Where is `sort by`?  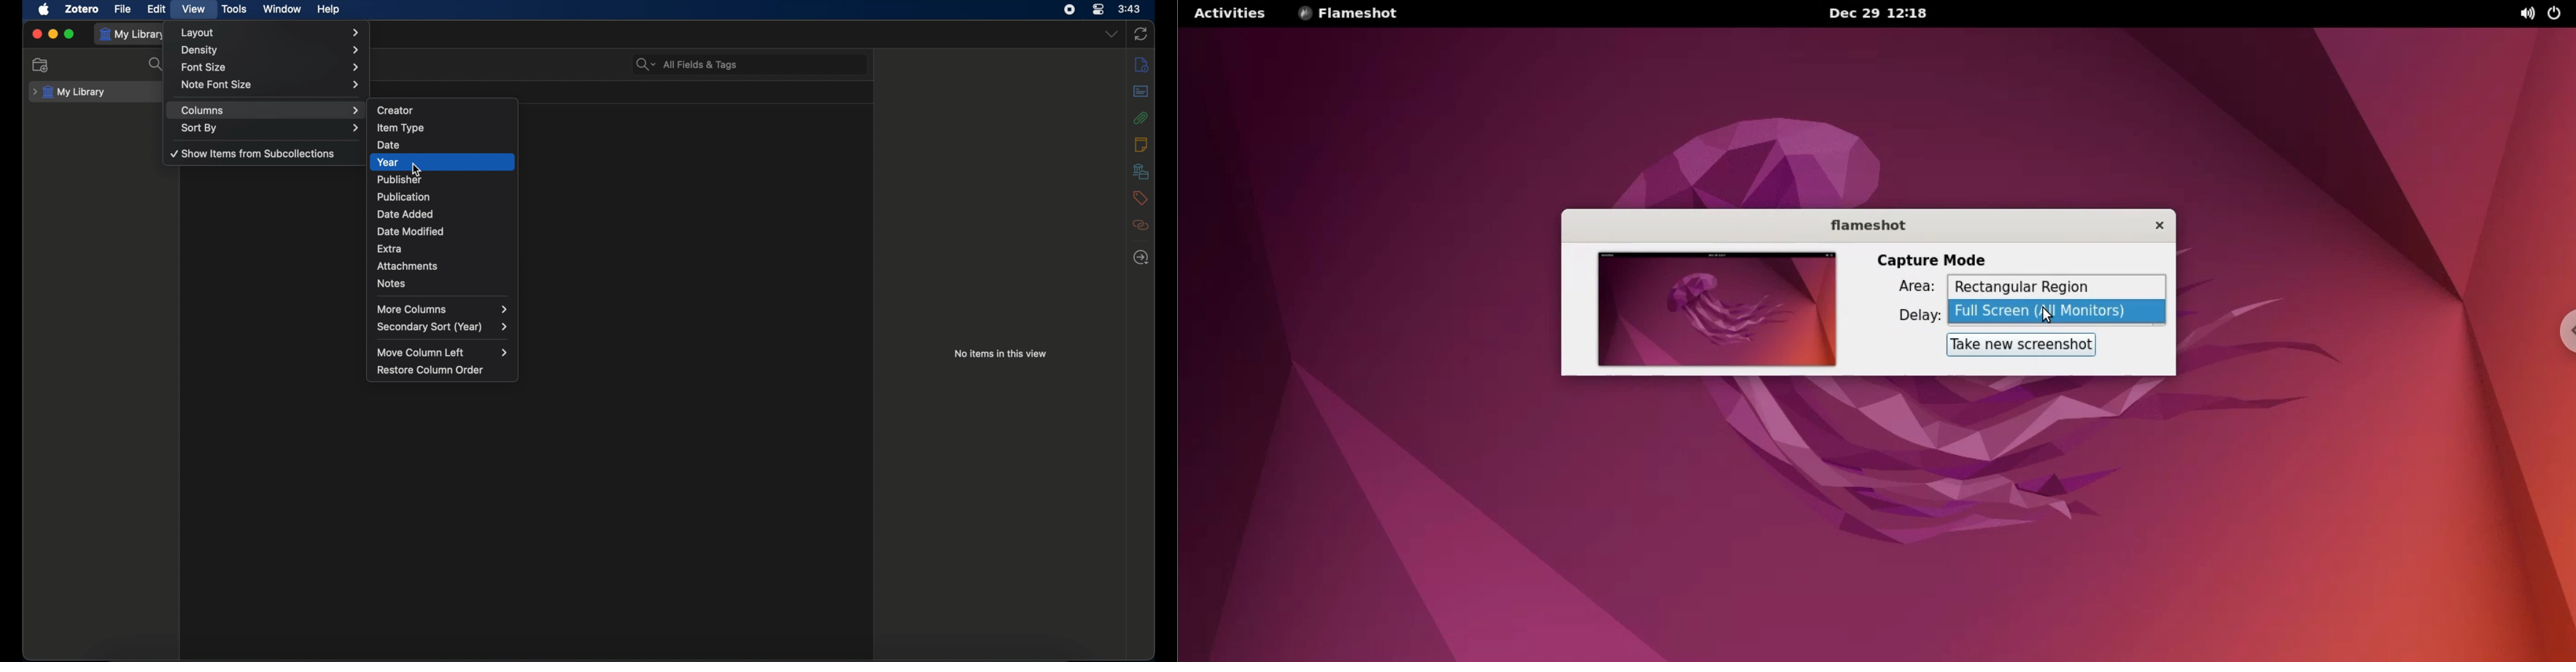 sort by is located at coordinates (272, 128).